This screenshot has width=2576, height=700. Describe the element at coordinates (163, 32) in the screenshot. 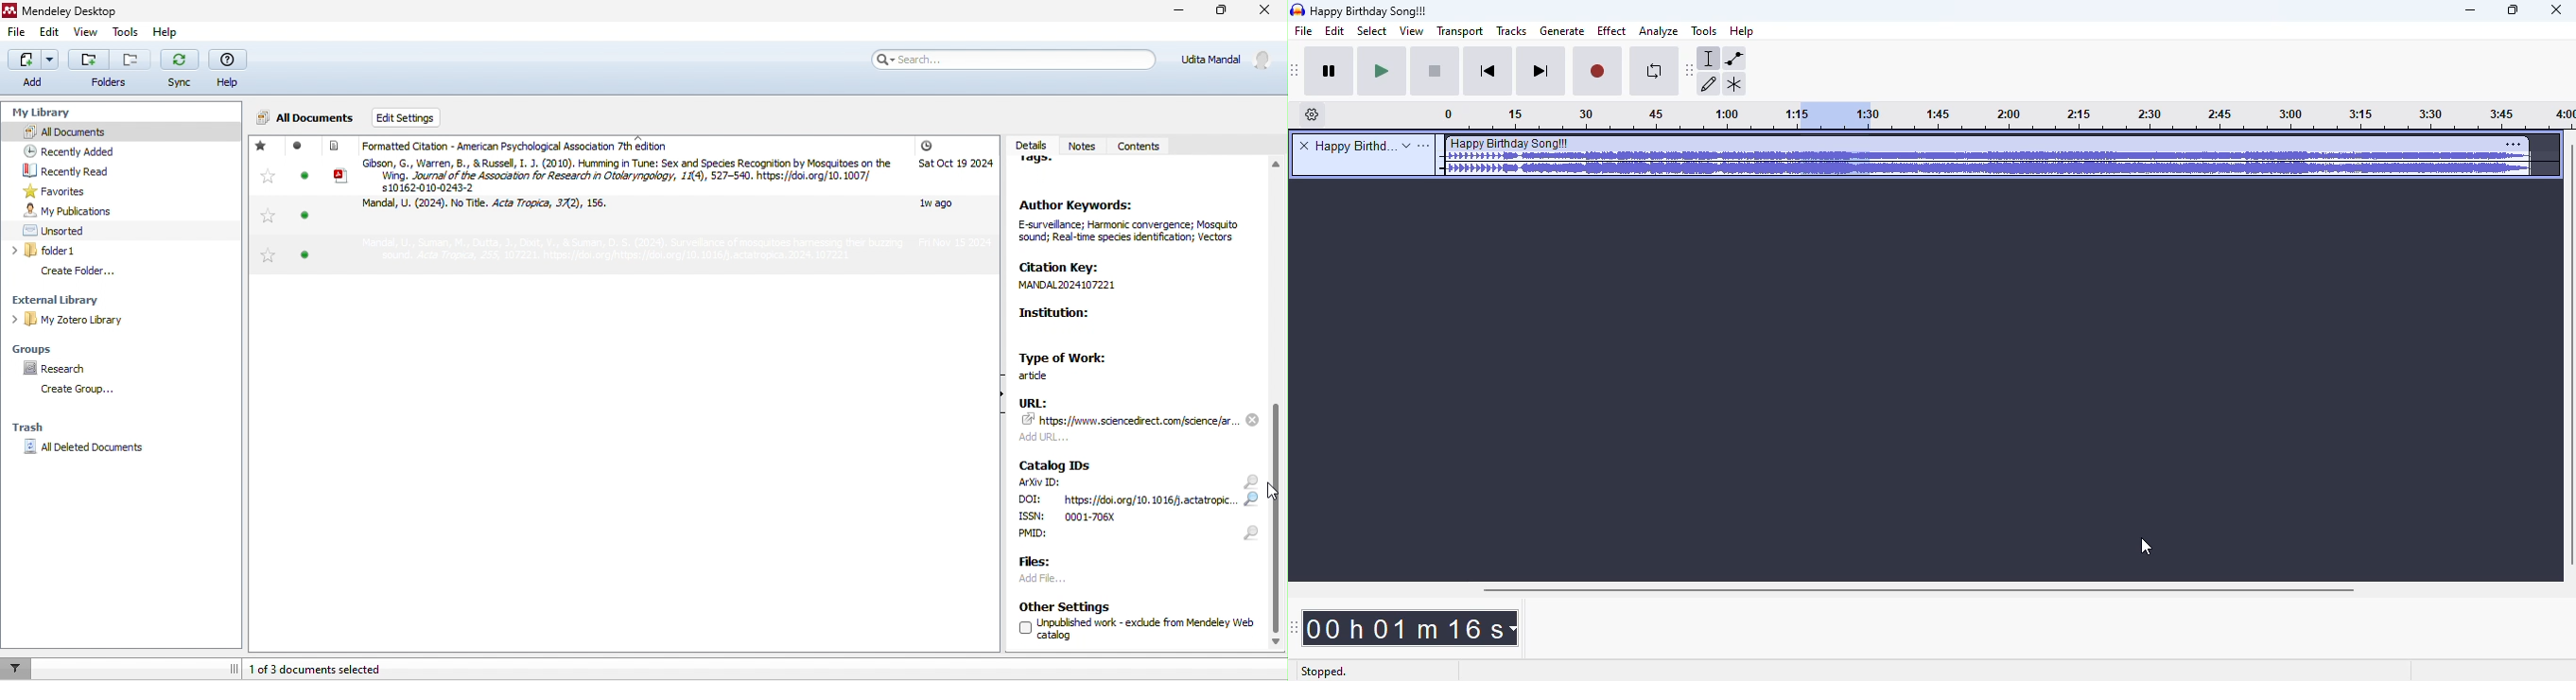

I see `help` at that location.